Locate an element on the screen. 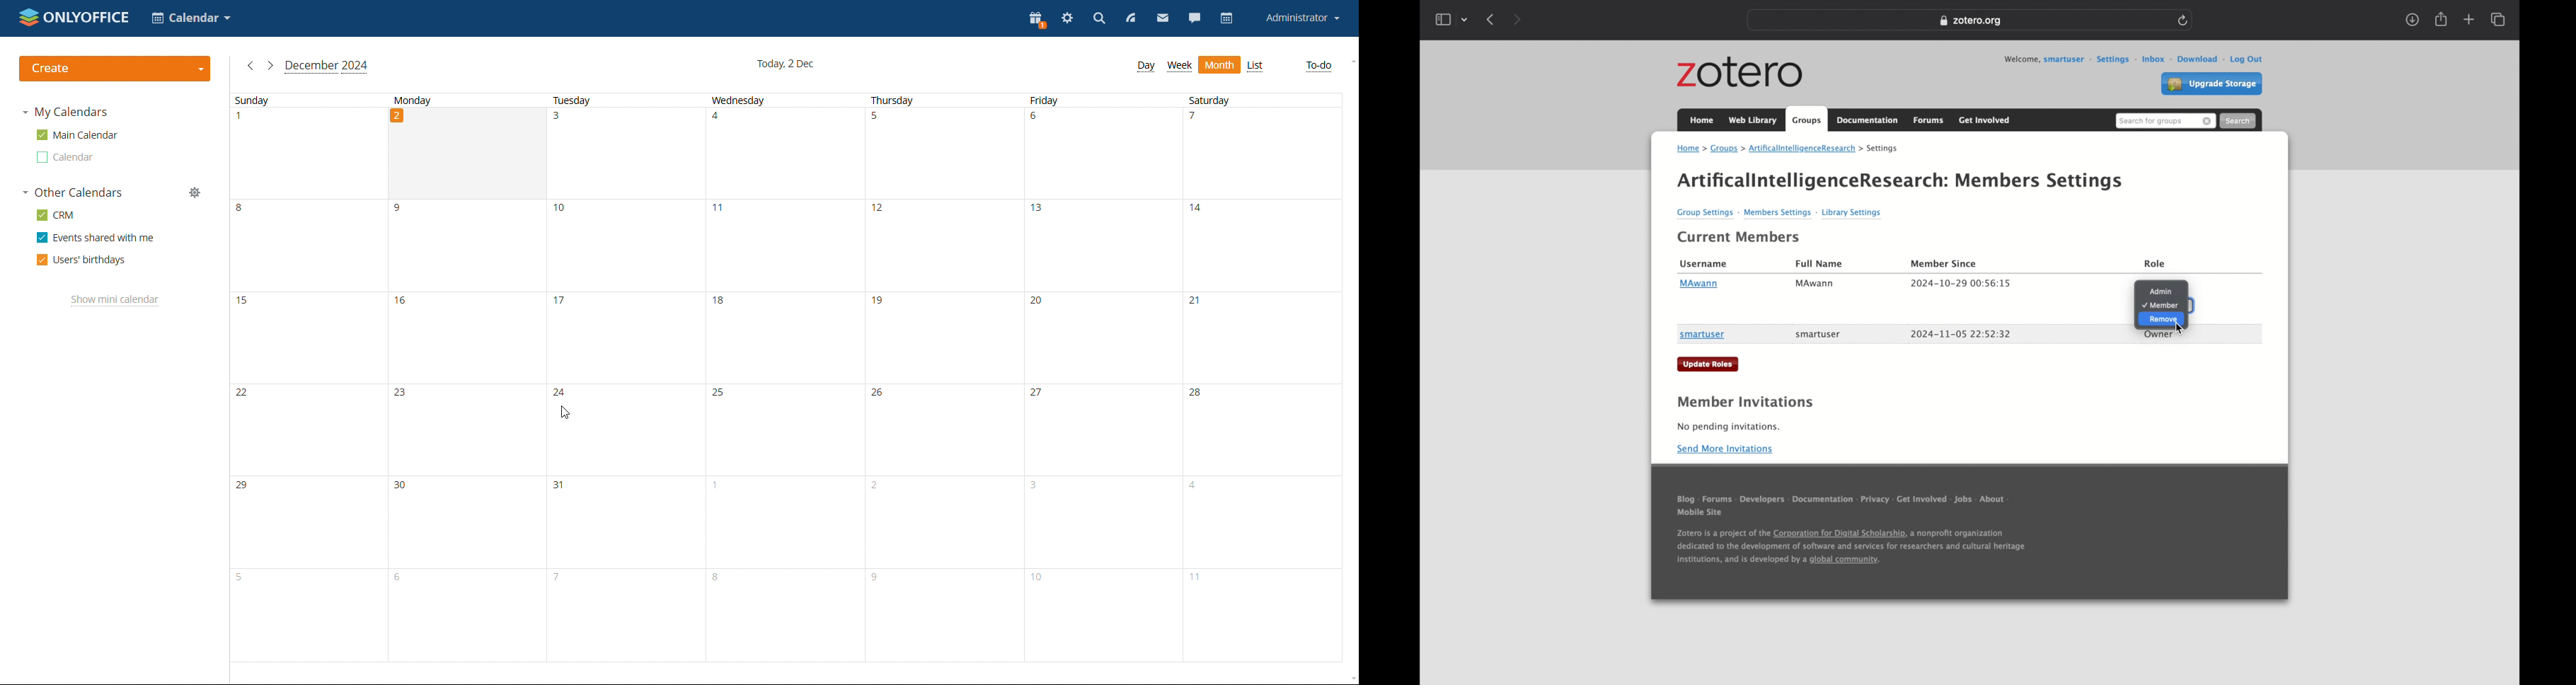 The height and width of the screenshot is (700, 2576). member since is located at coordinates (1944, 264).